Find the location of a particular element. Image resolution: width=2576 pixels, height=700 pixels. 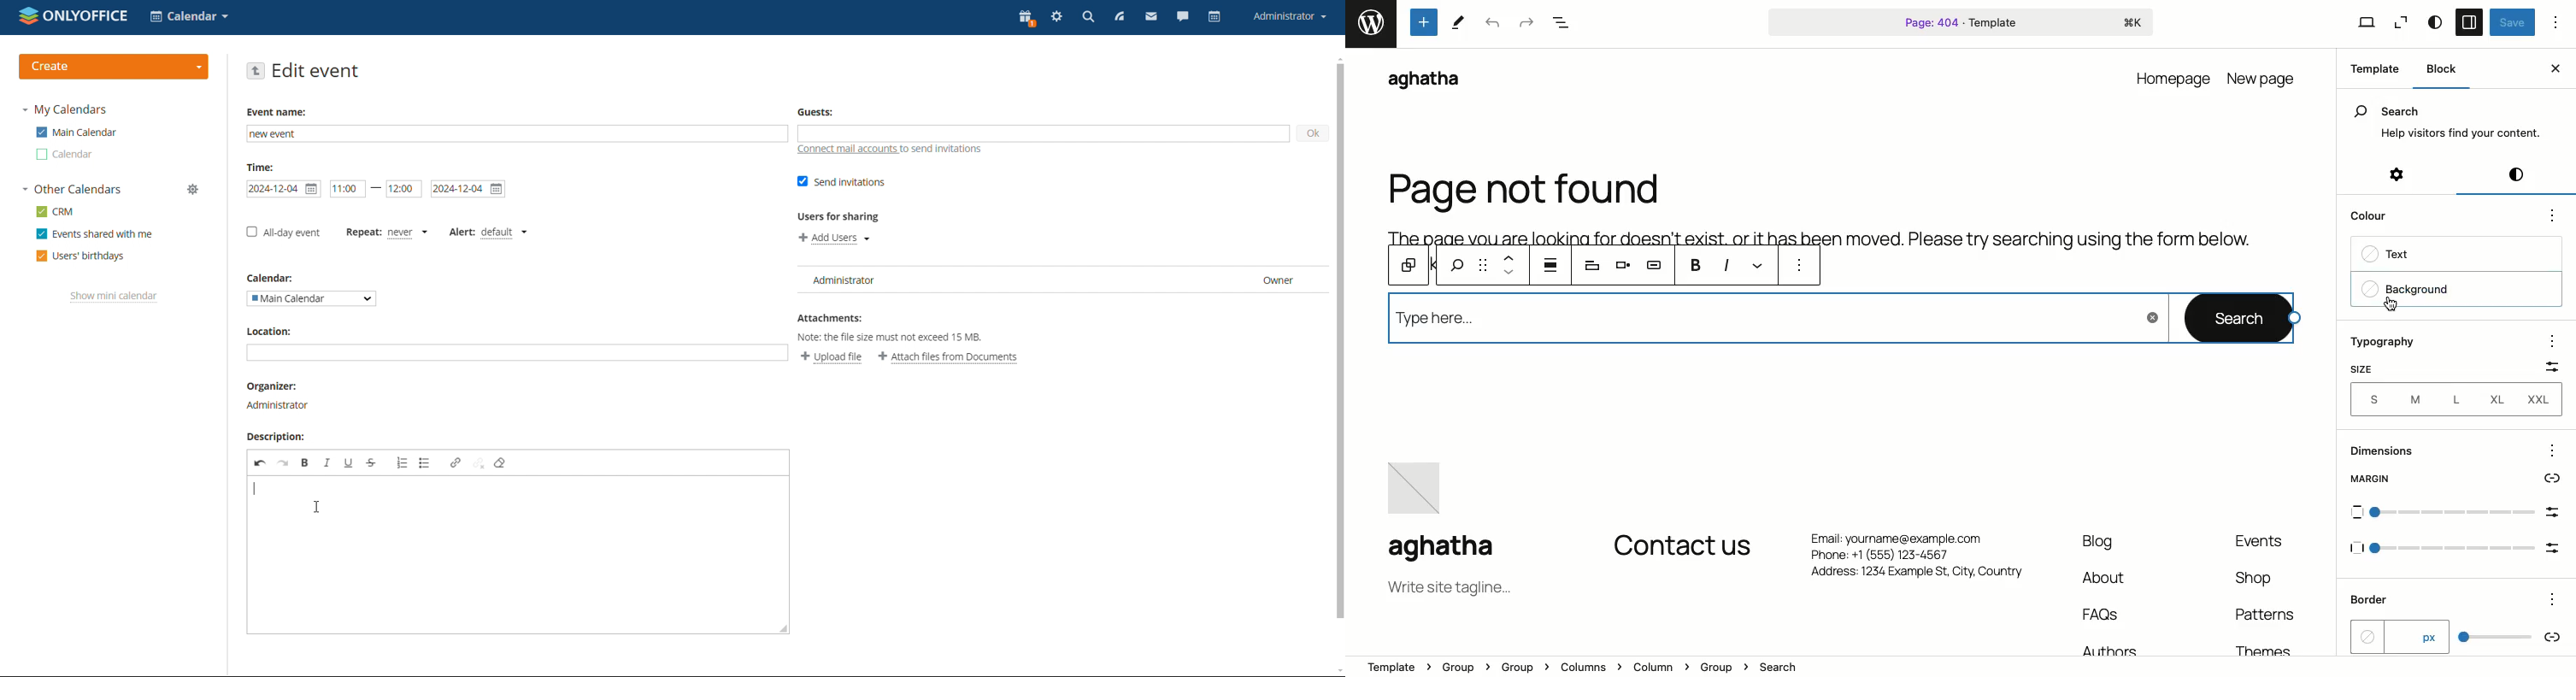

Page 404 is located at coordinates (1962, 21).